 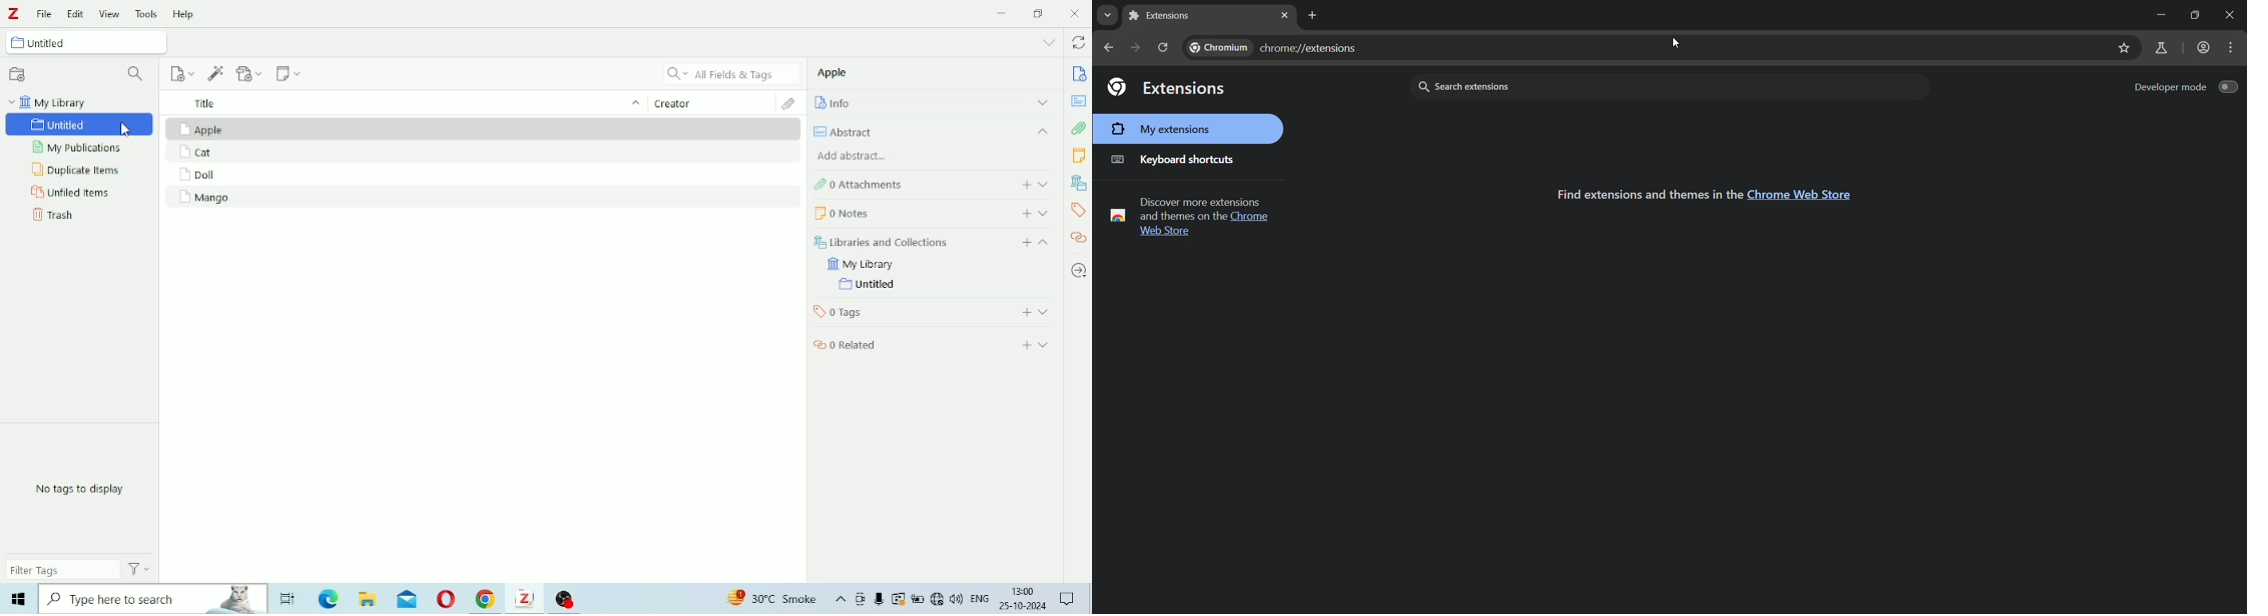 I want to click on My Publications, so click(x=78, y=146).